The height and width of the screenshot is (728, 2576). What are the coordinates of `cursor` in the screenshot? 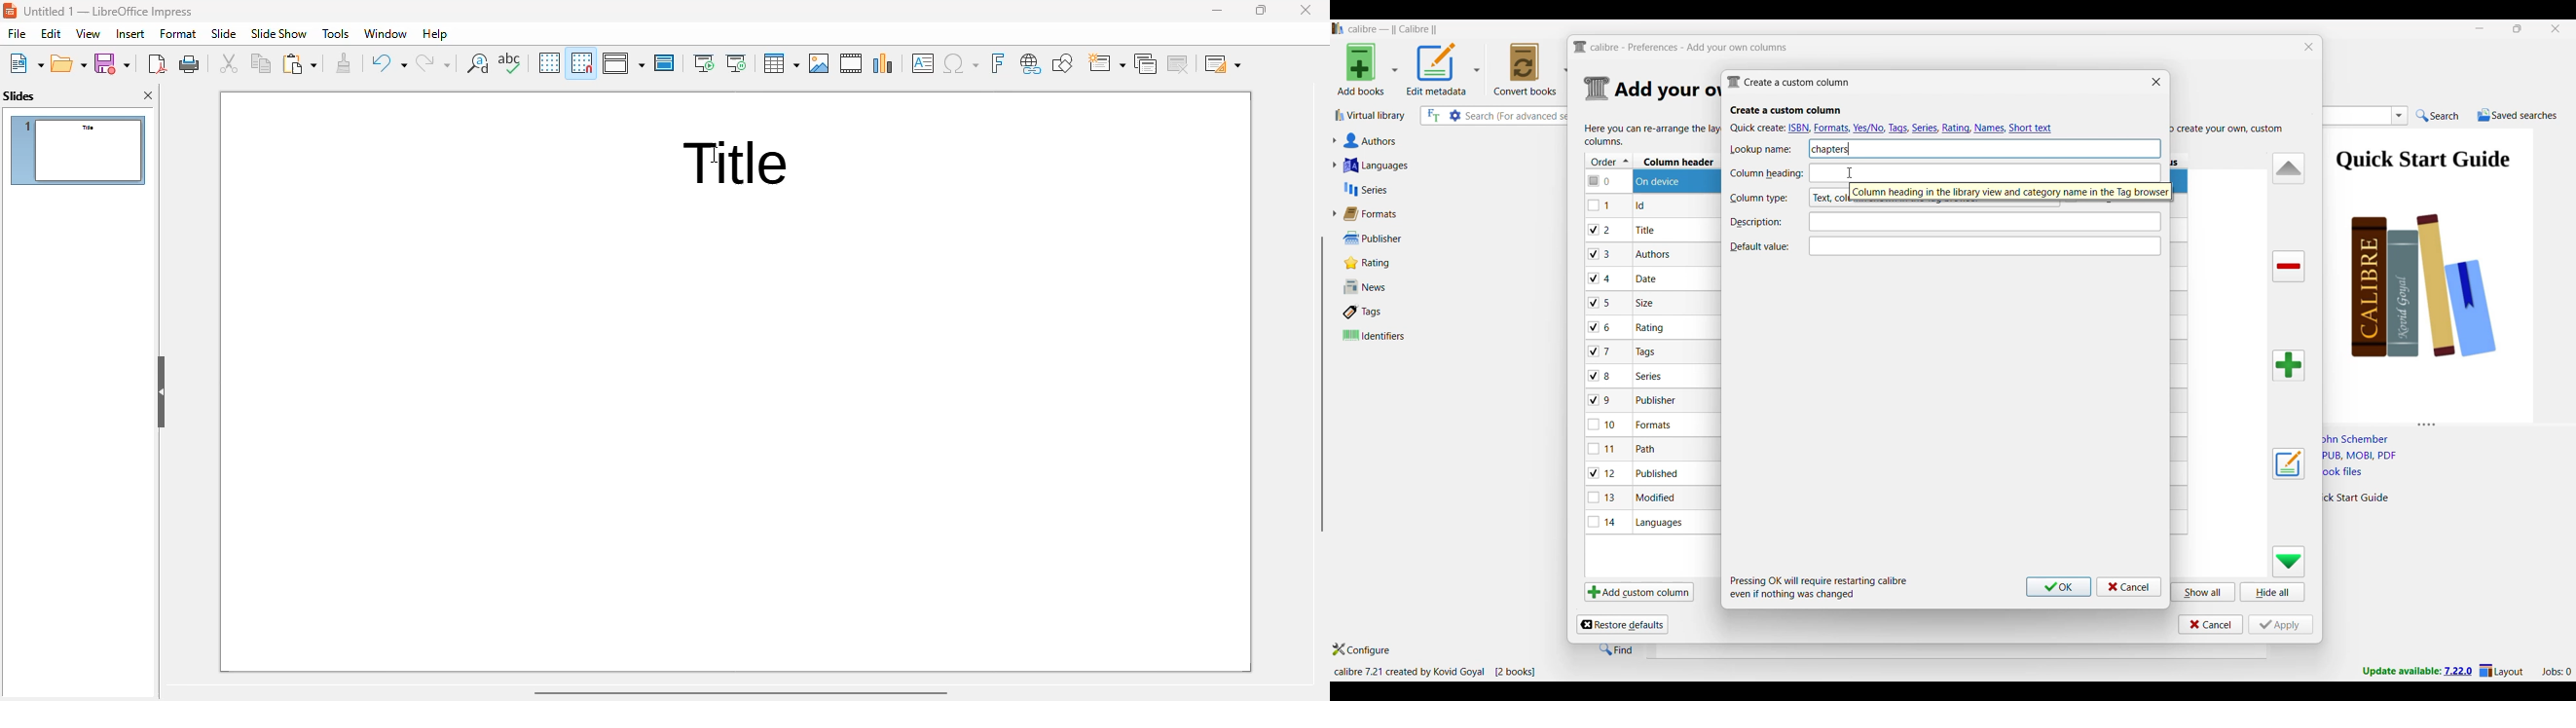 It's located at (715, 154).